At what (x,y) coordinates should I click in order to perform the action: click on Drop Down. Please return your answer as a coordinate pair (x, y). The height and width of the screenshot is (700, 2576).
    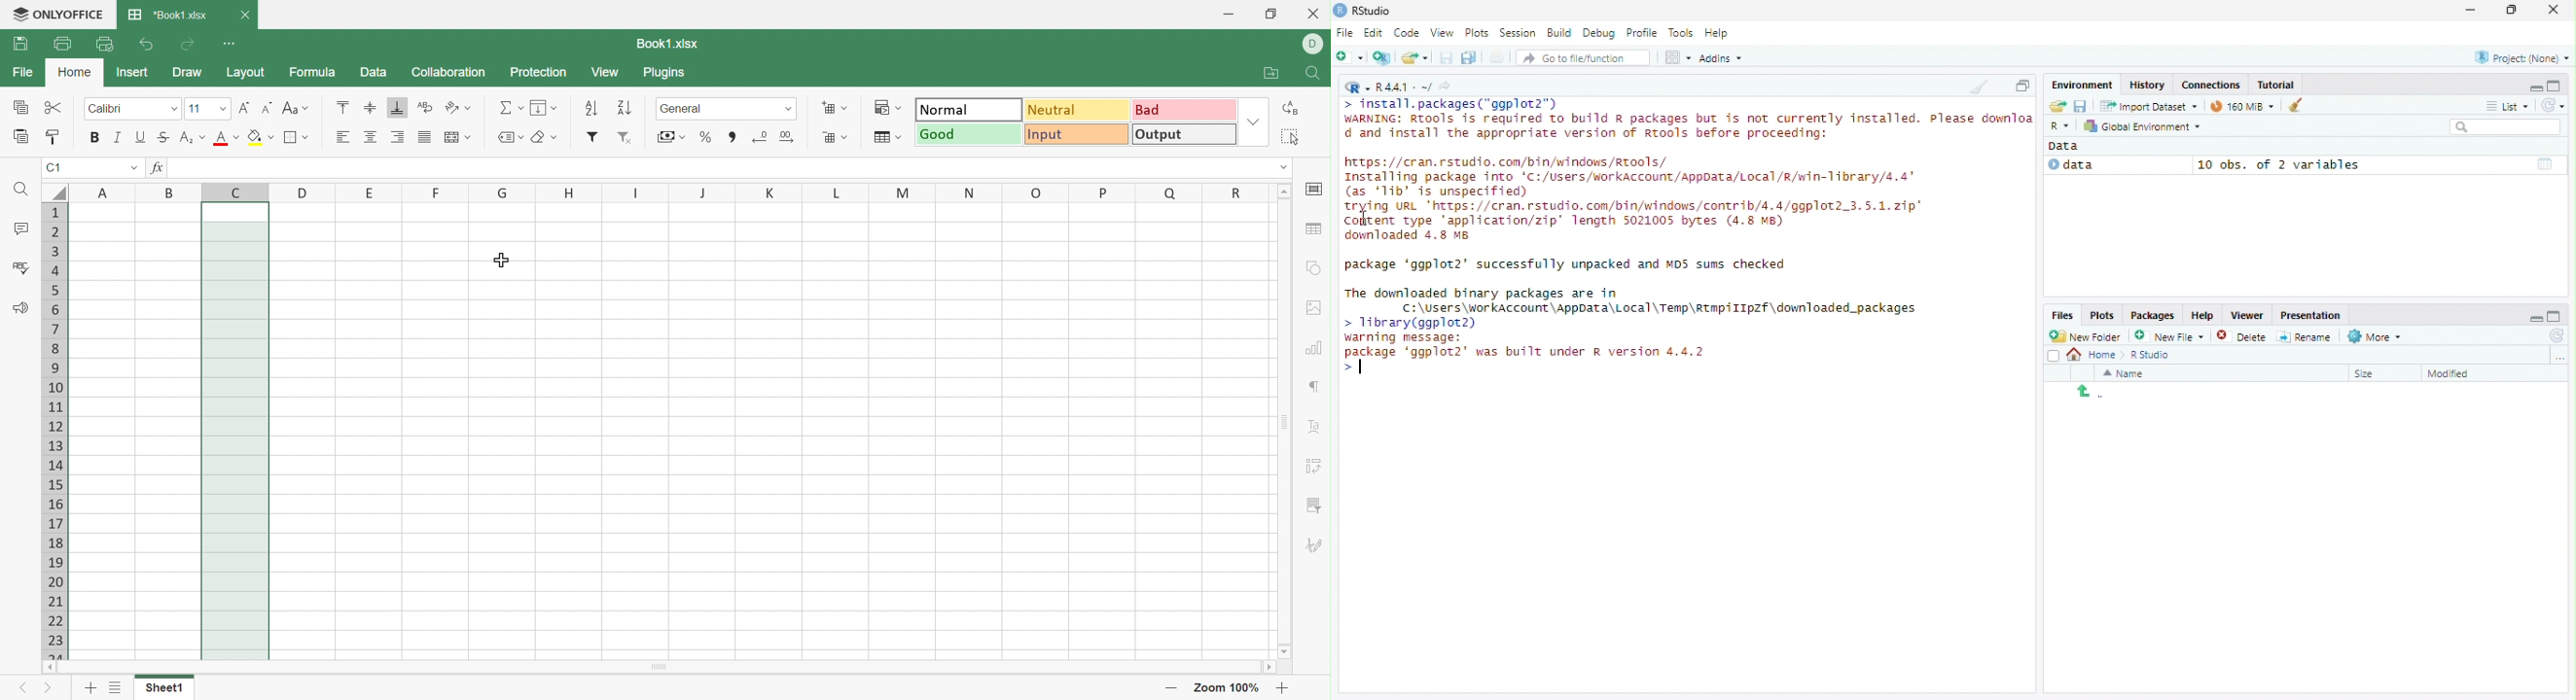
    Looking at the image, I should click on (236, 137).